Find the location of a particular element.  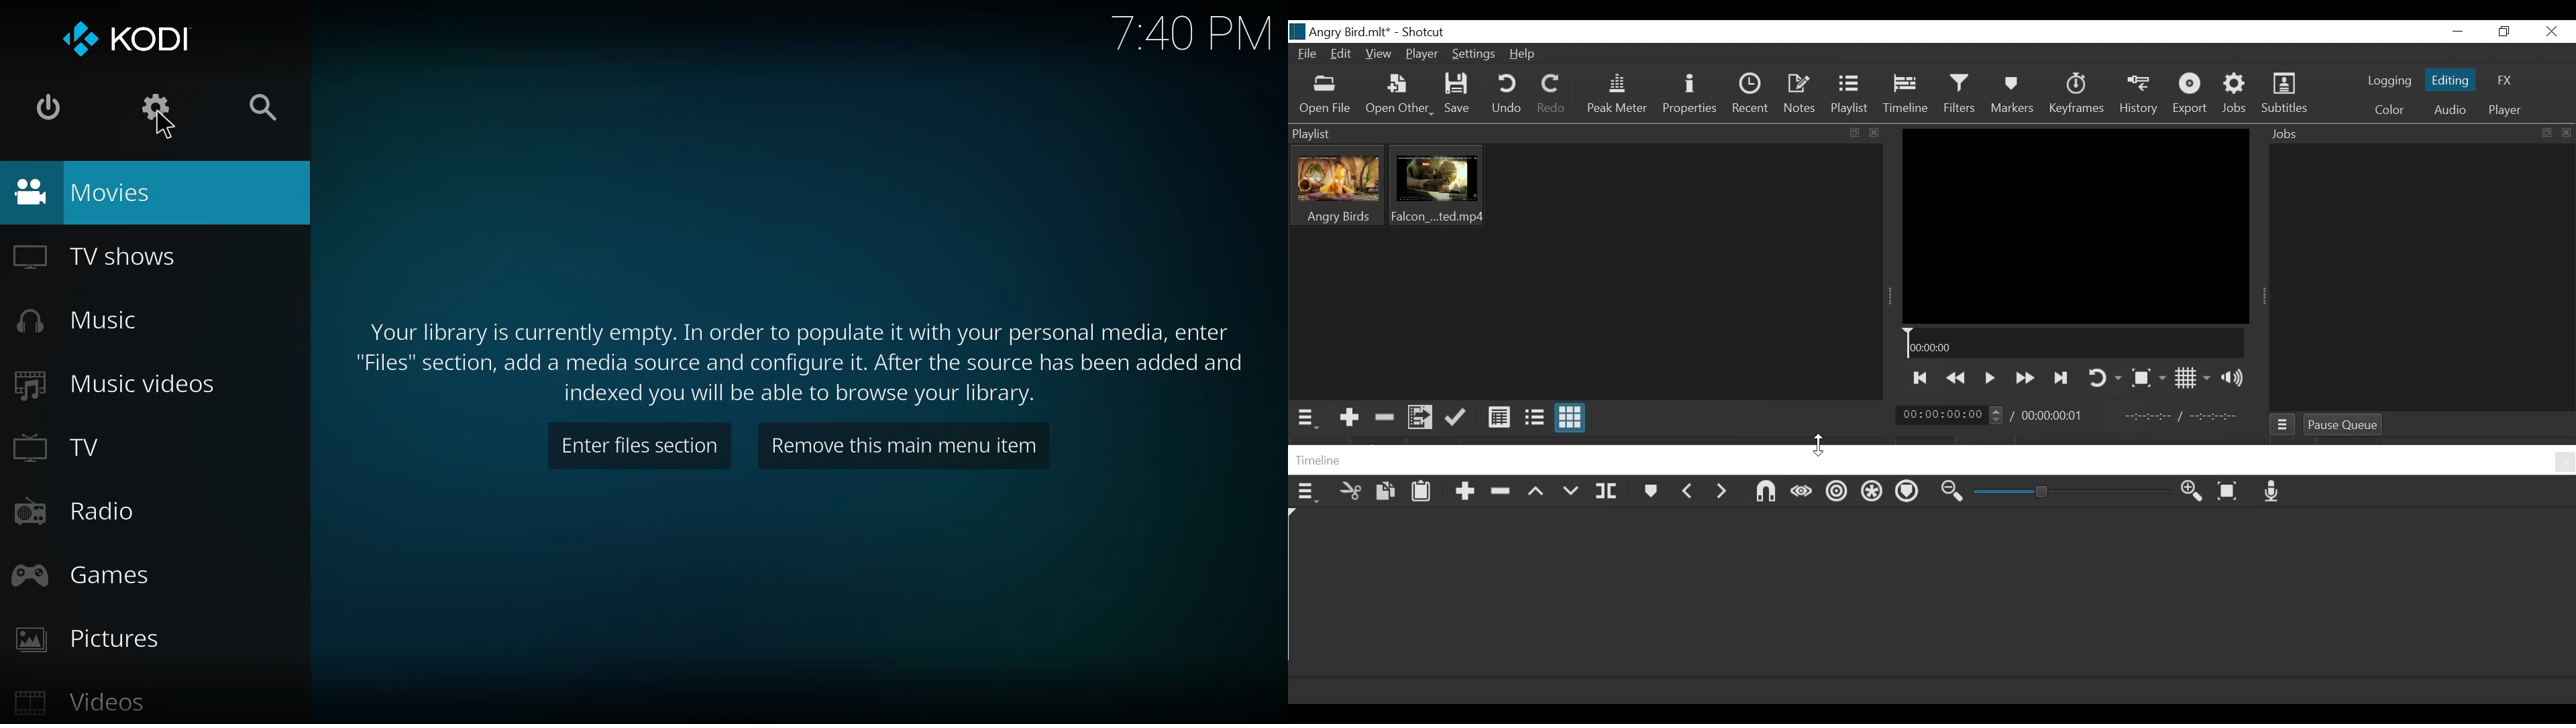

Toggle display grid on player is located at coordinates (2194, 378).